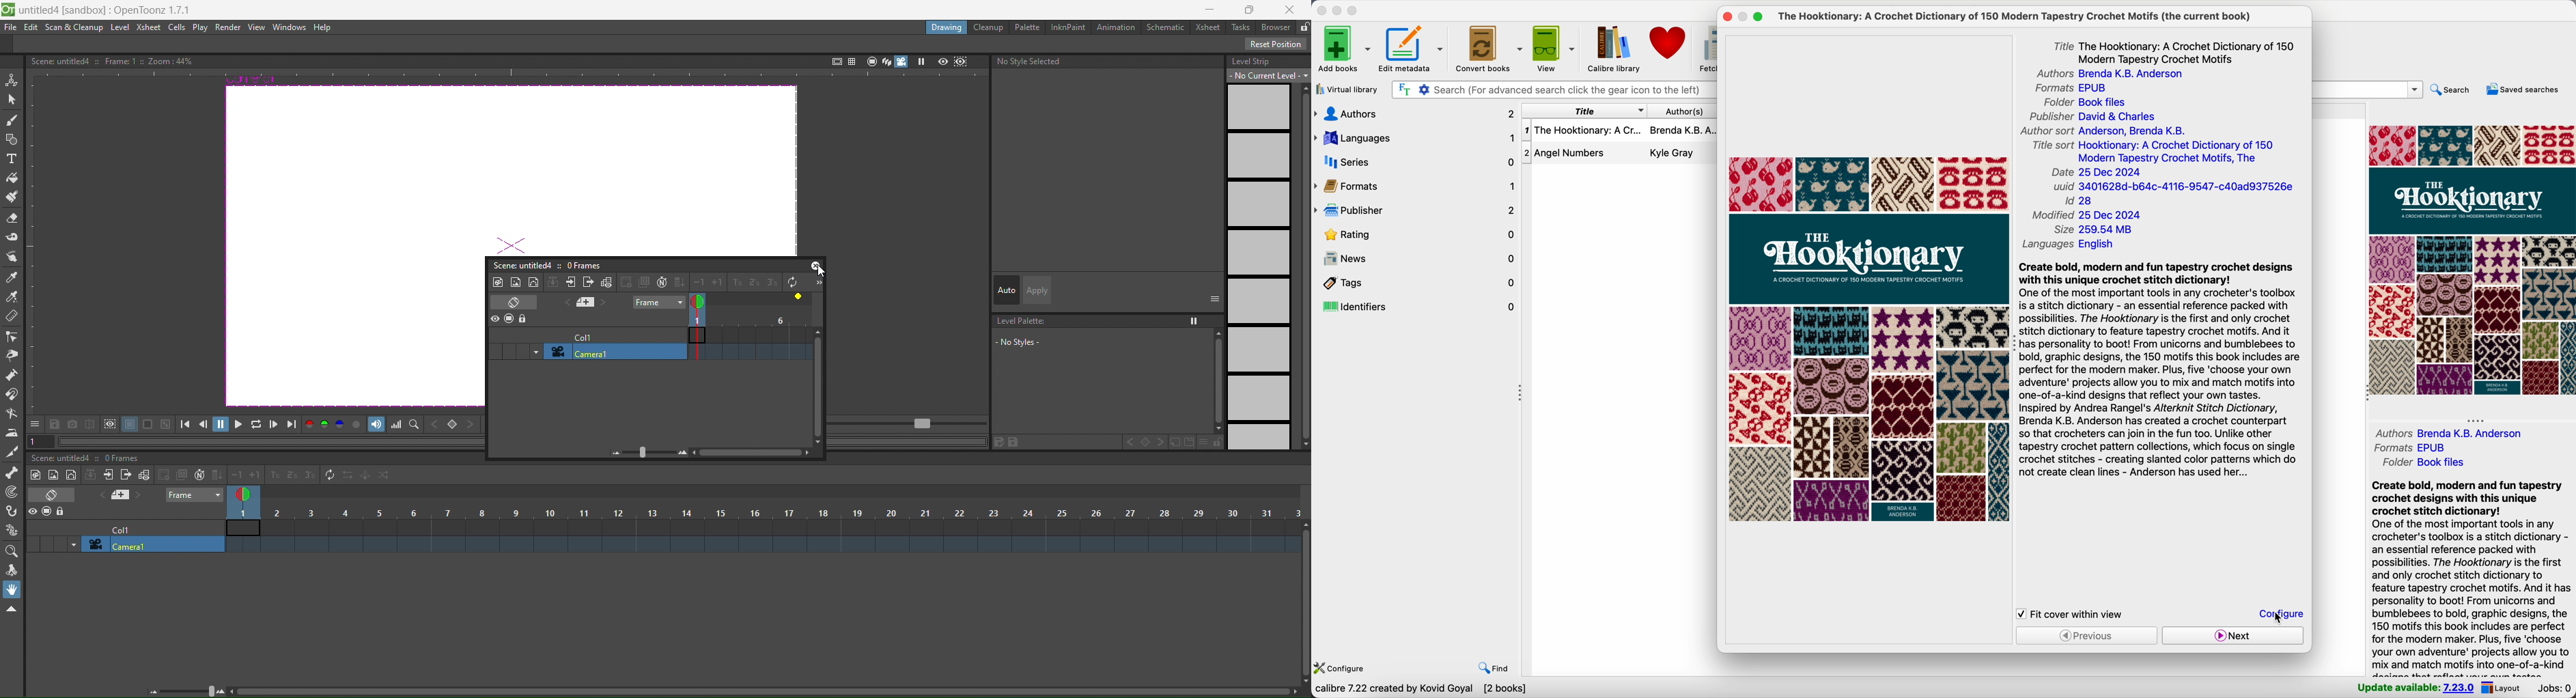 The height and width of the screenshot is (700, 2576). I want to click on minimize, so click(1339, 10).